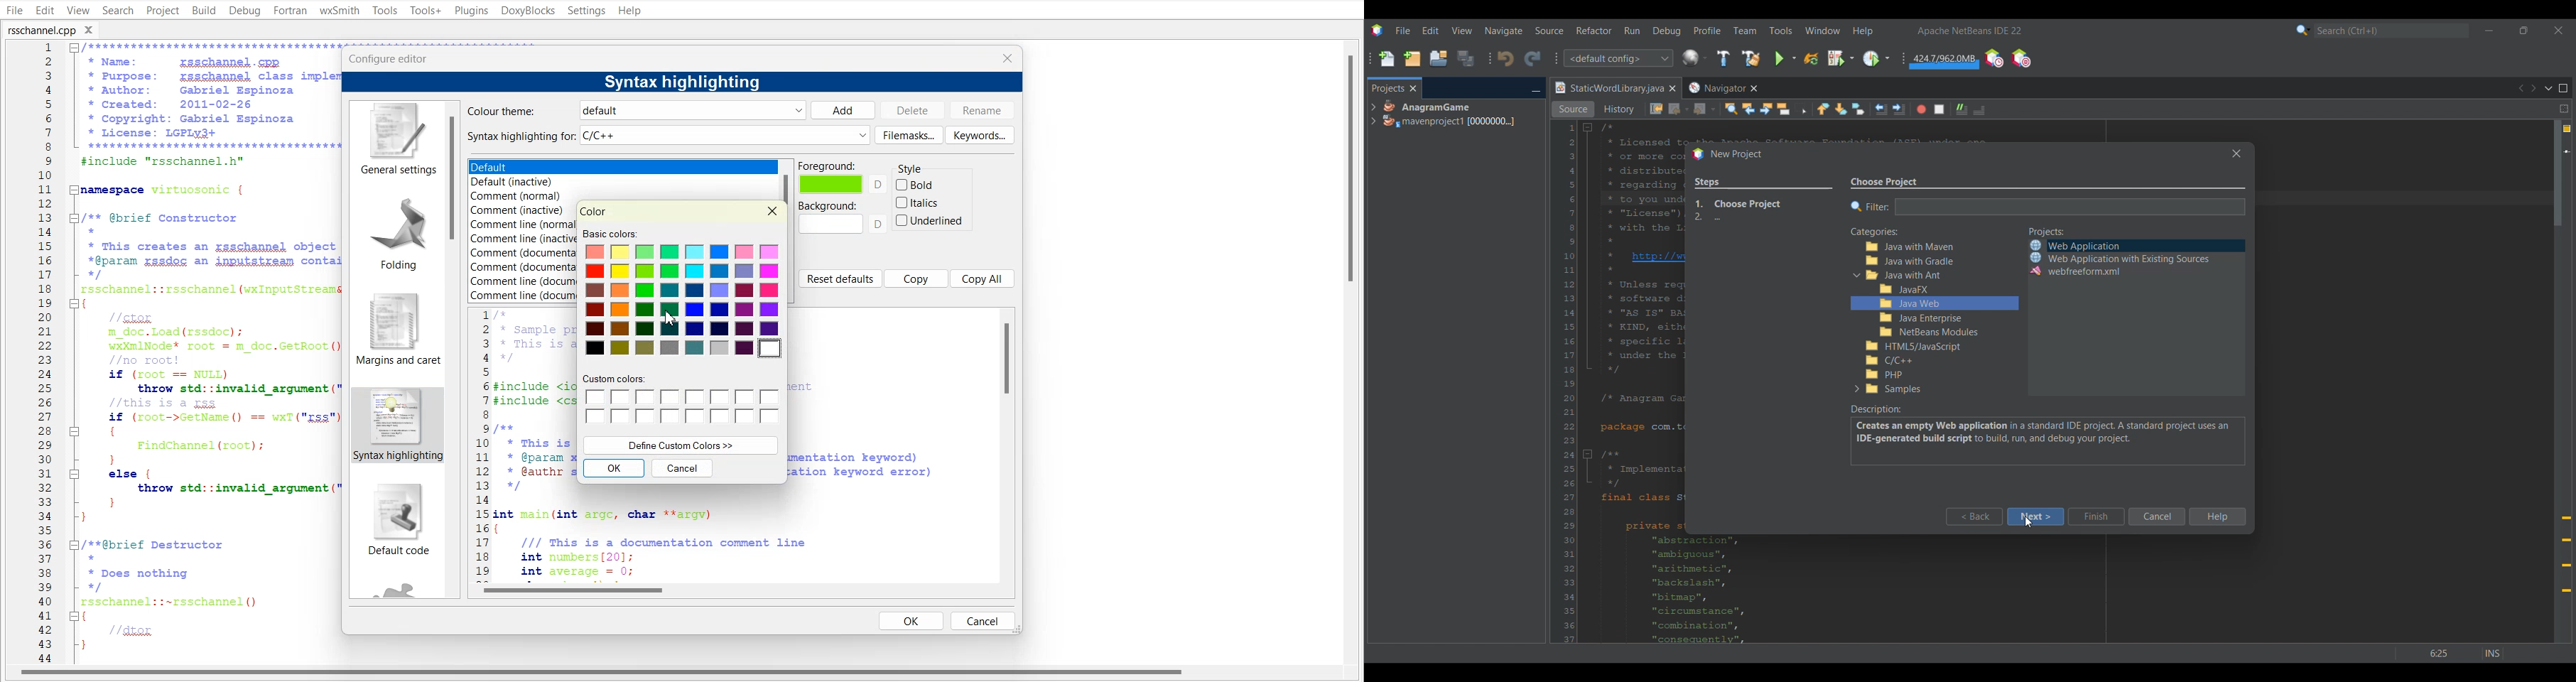 The width and height of the screenshot is (2576, 700). What do you see at coordinates (481, 443) in the screenshot?
I see `Line numbers` at bounding box center [481, 443].